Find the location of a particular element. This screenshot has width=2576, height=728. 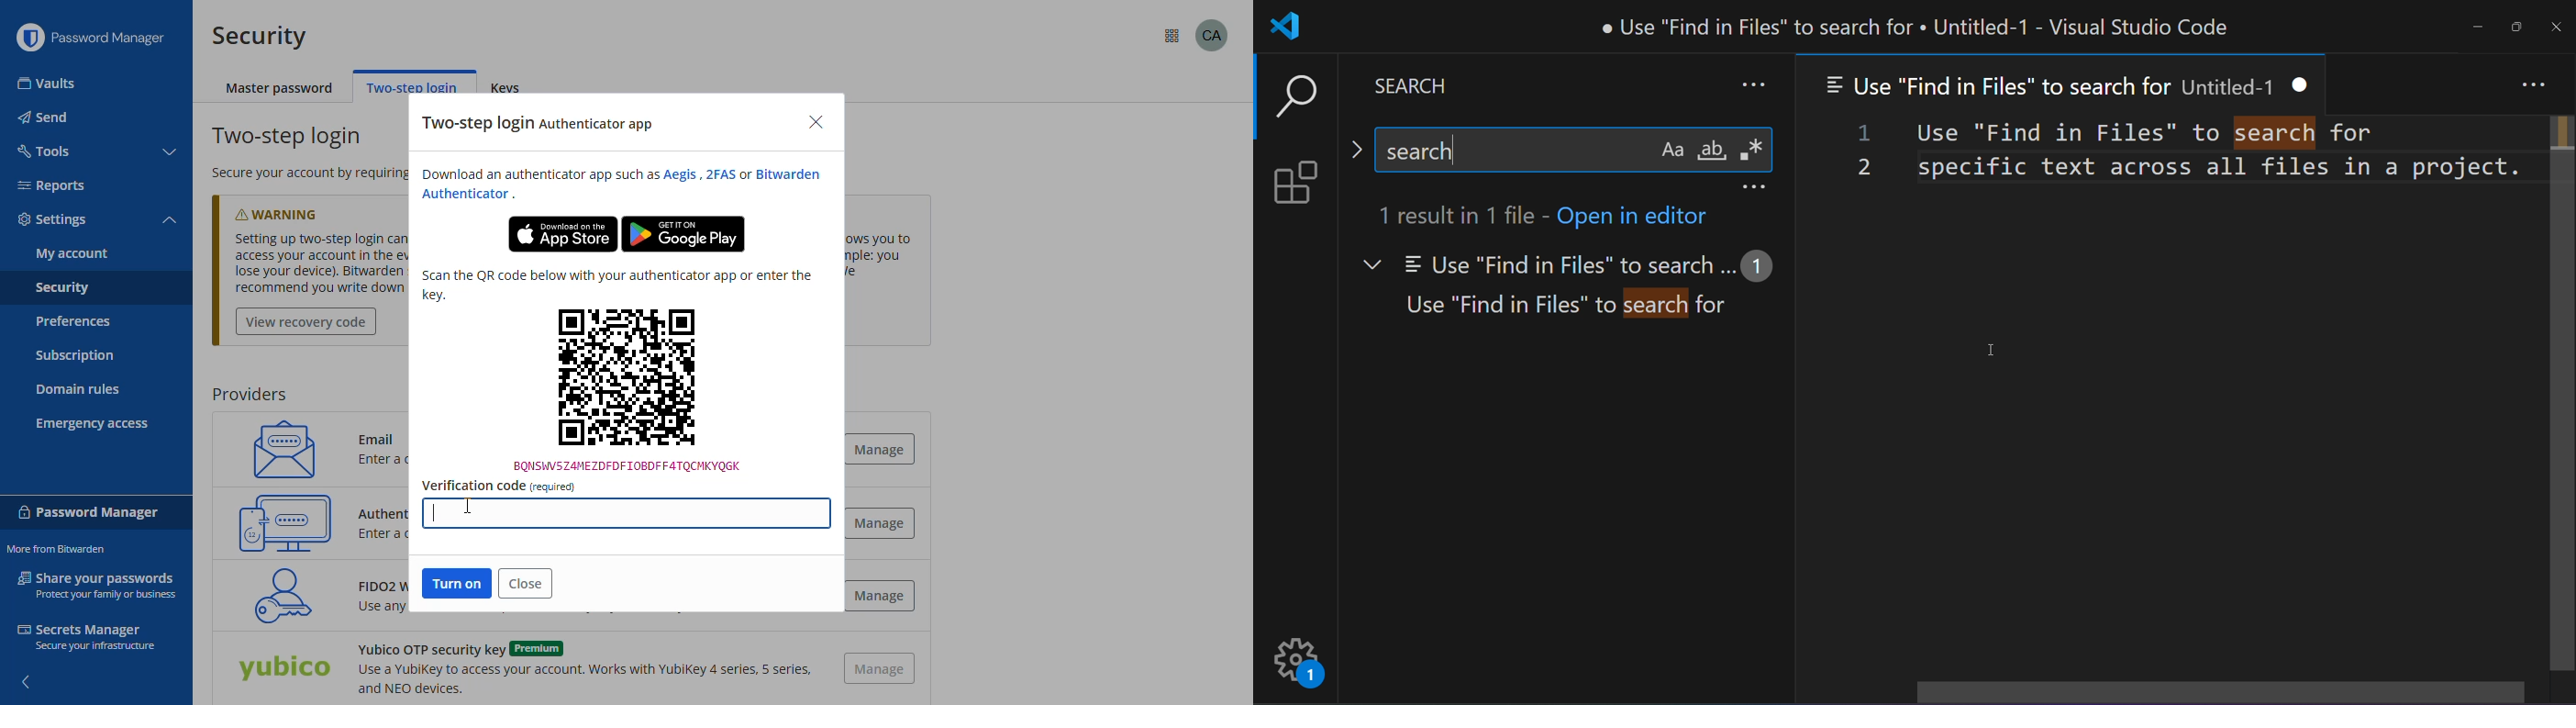

manage is located at coordinates (879, 596).